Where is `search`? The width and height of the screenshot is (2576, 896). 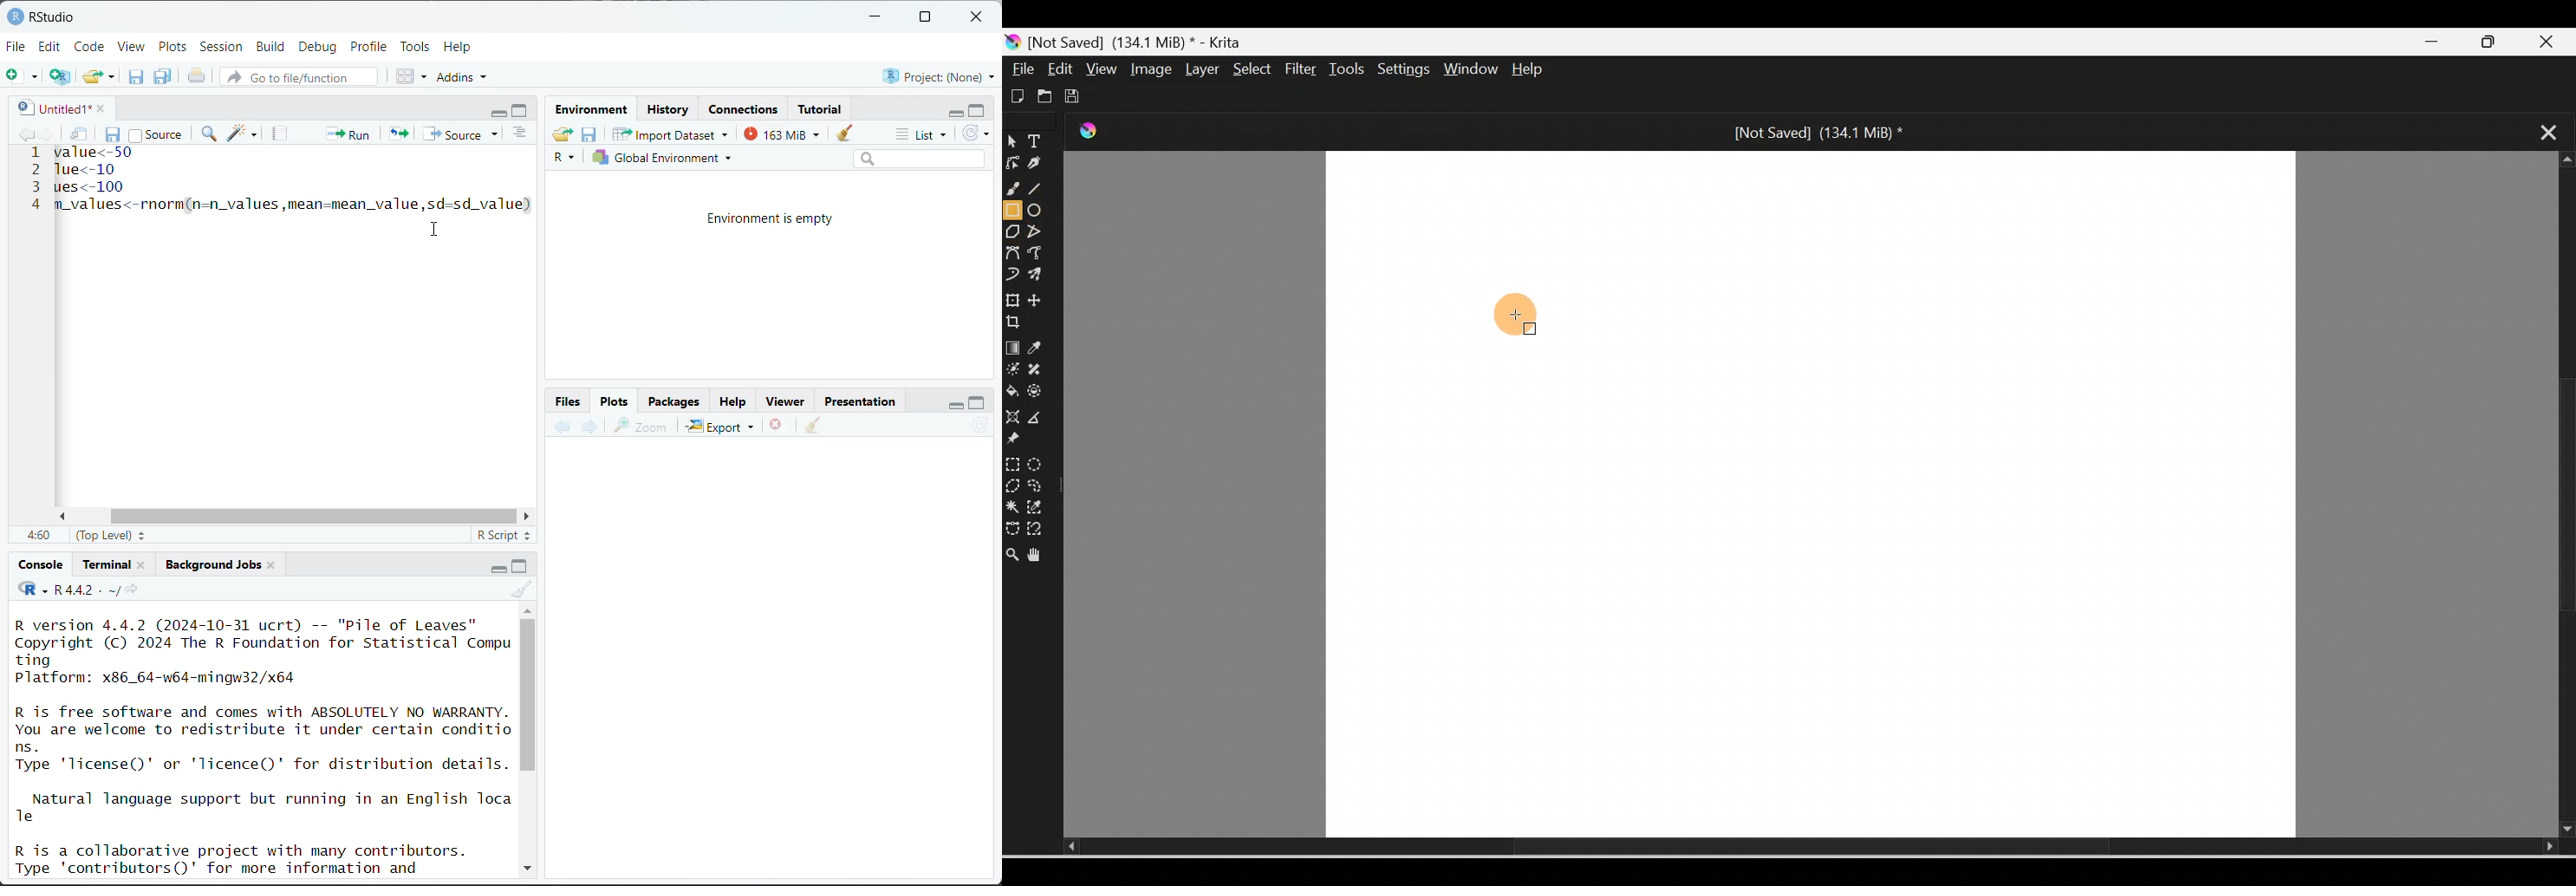 search is located at coordinates (919, 158).